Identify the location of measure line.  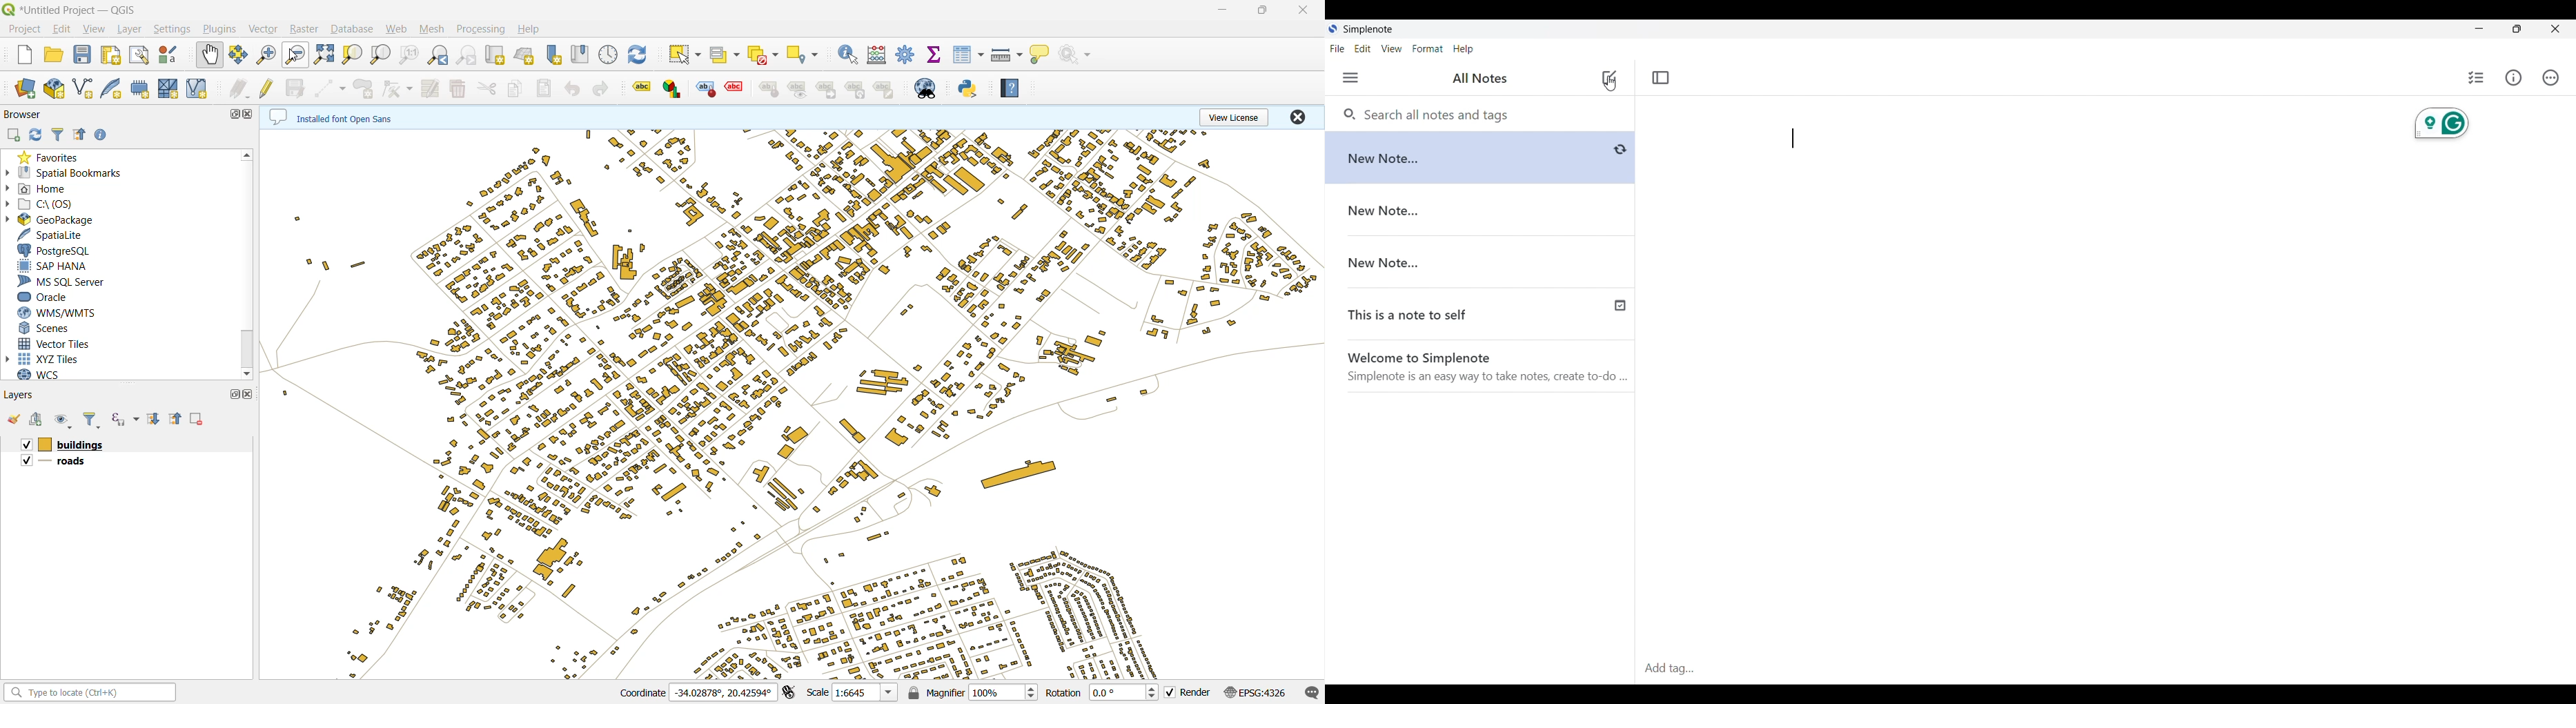
(1007, 57).